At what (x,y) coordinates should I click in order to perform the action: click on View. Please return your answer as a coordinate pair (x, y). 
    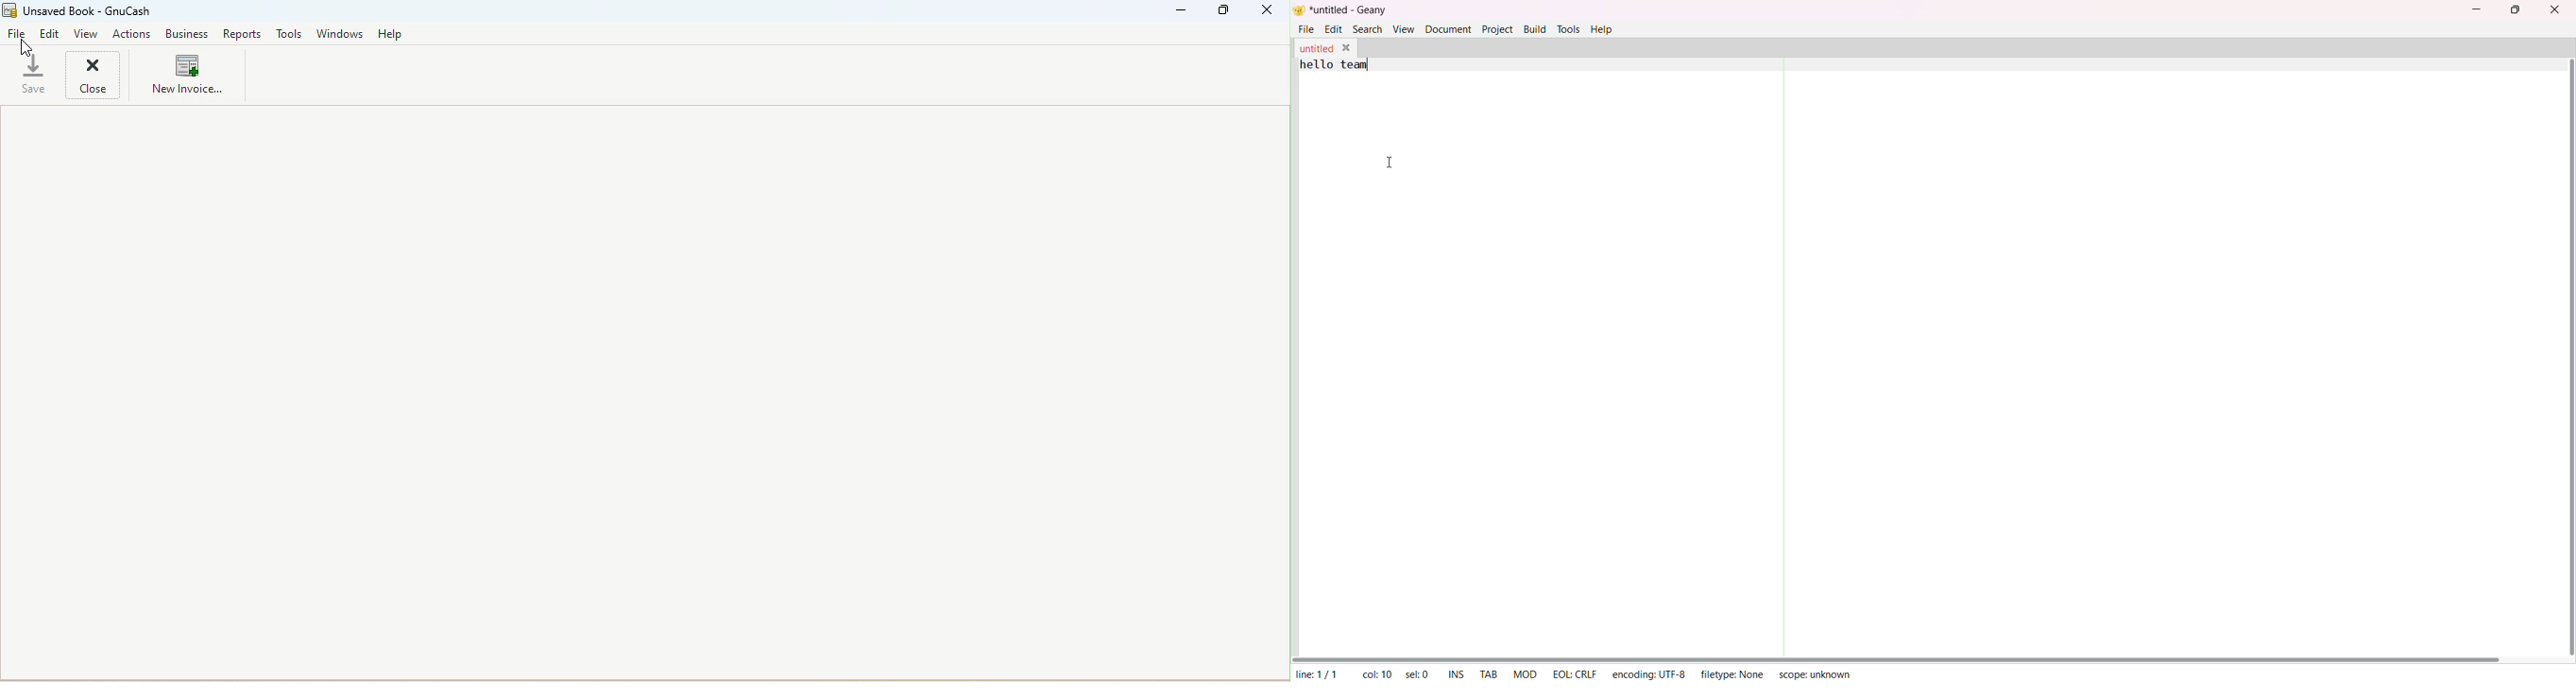
    Looking at the image, I should click on (88, 34).